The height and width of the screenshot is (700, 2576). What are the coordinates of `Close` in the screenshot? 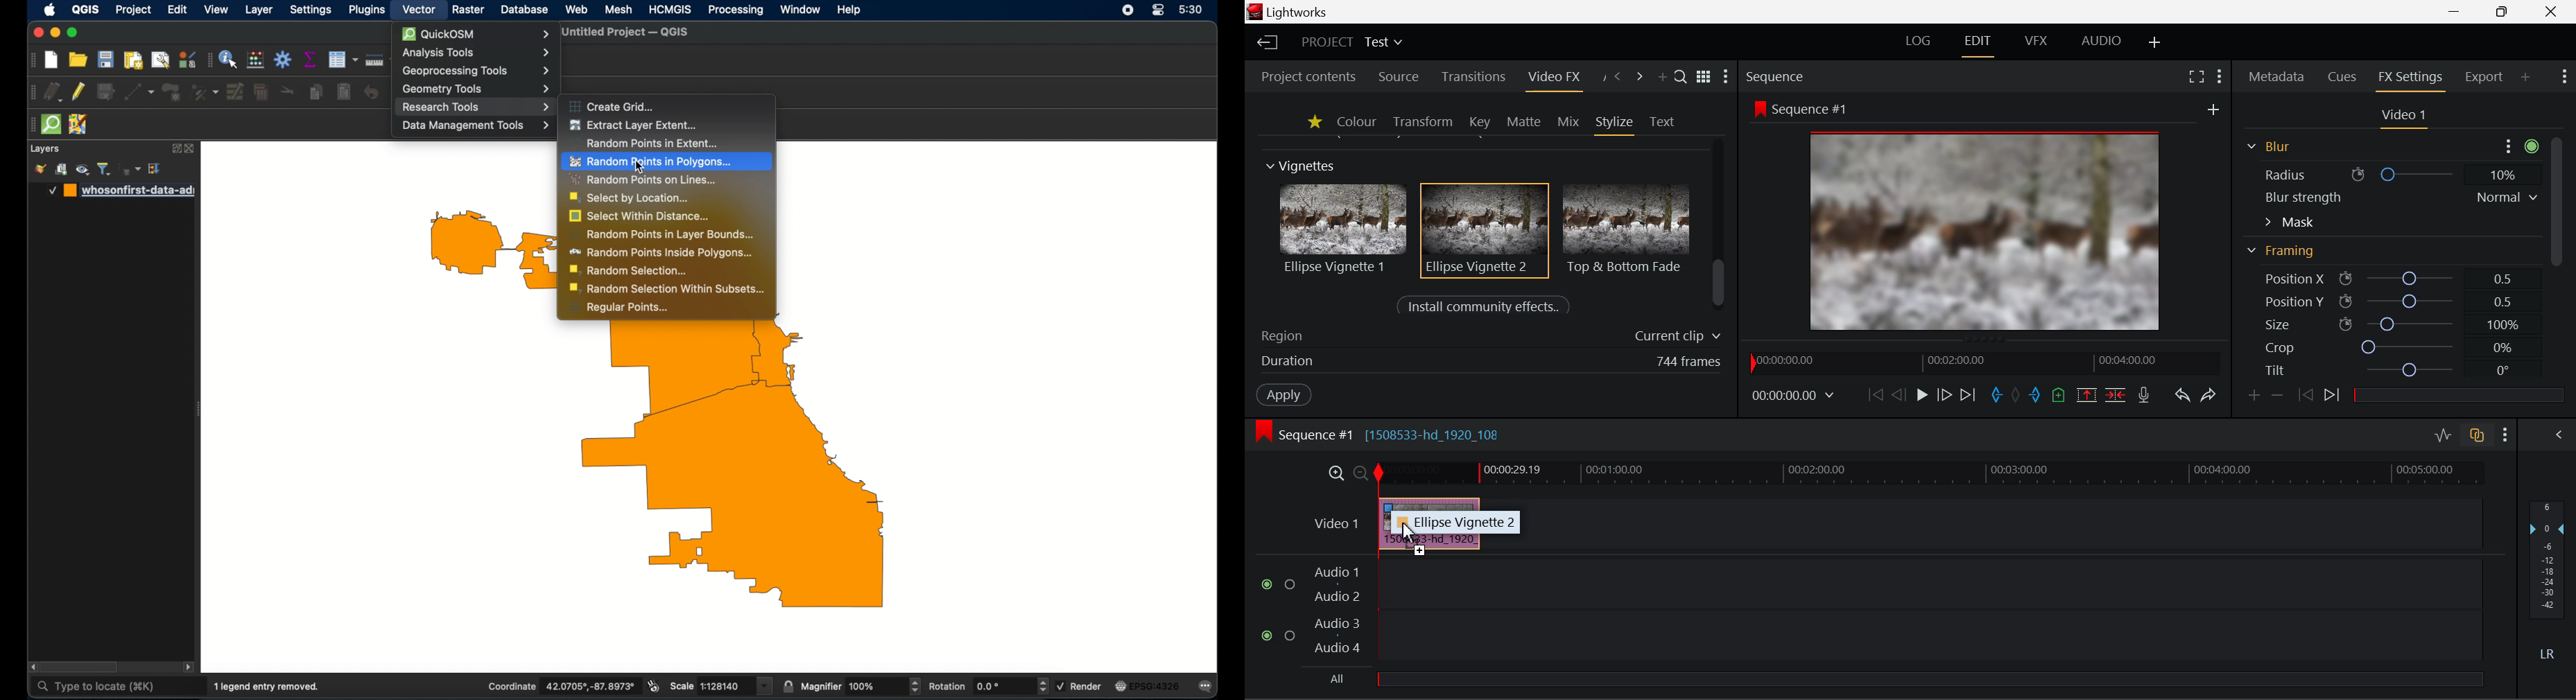 It's located at (2550, 11).